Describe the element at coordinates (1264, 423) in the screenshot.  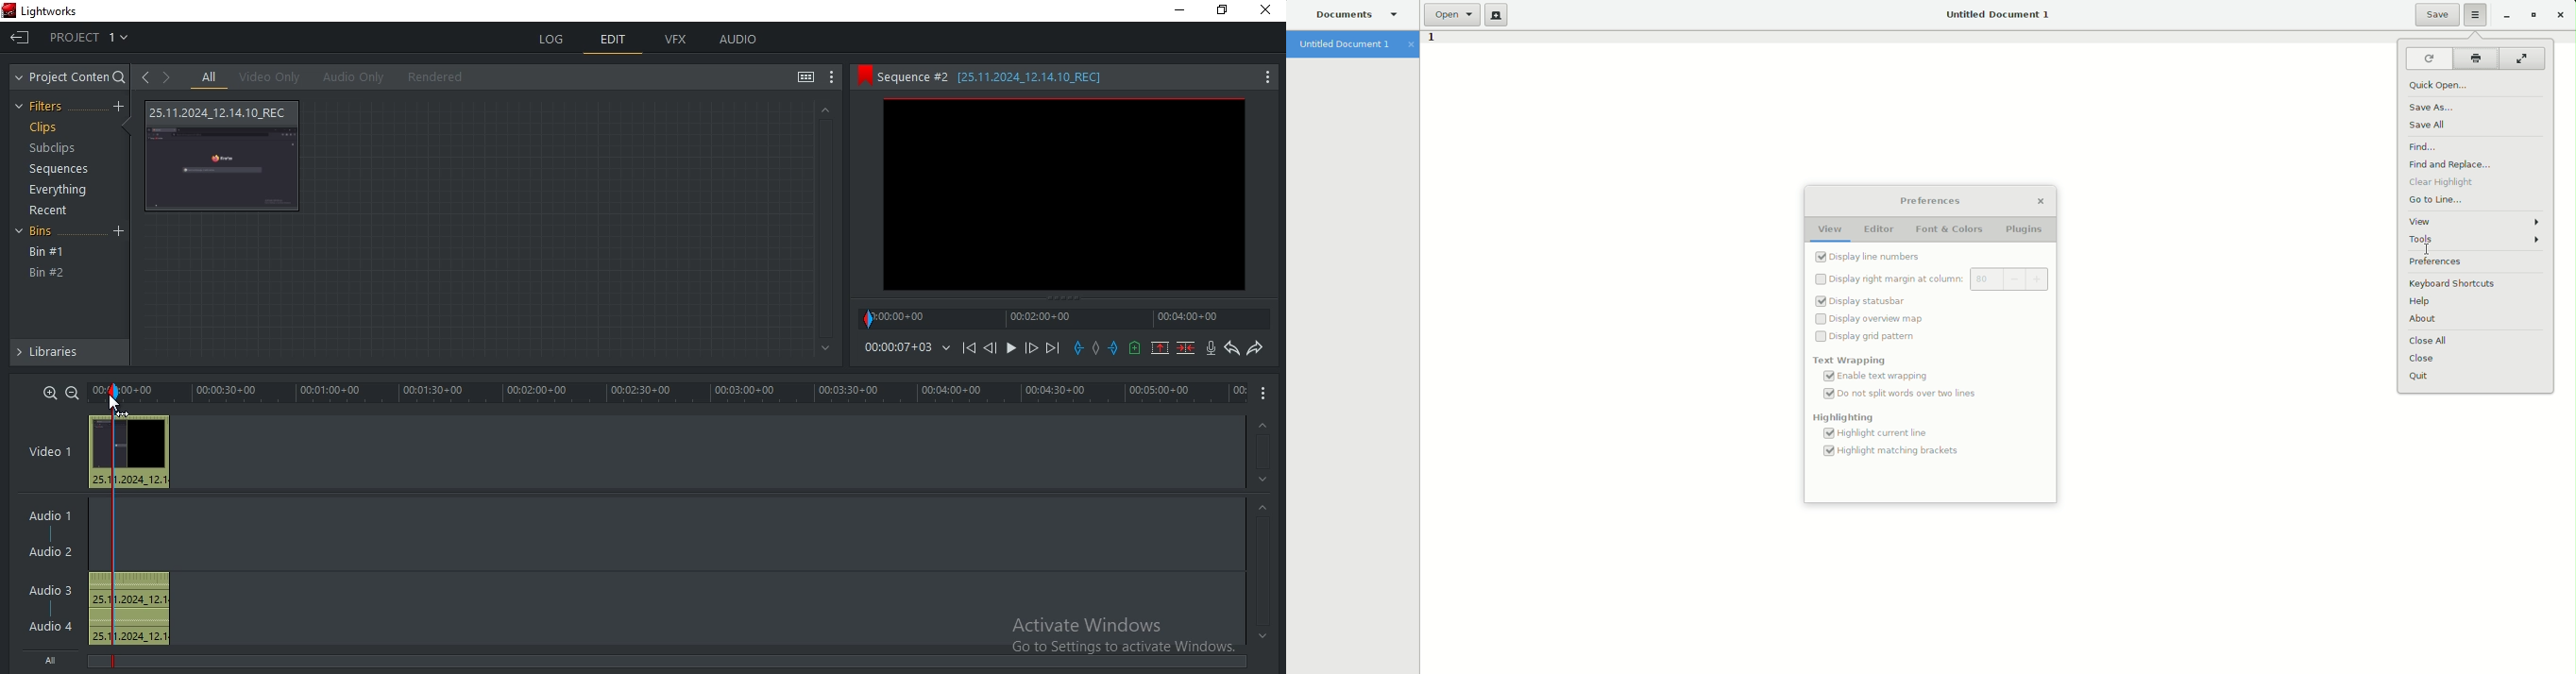
I see `Up` at that location.